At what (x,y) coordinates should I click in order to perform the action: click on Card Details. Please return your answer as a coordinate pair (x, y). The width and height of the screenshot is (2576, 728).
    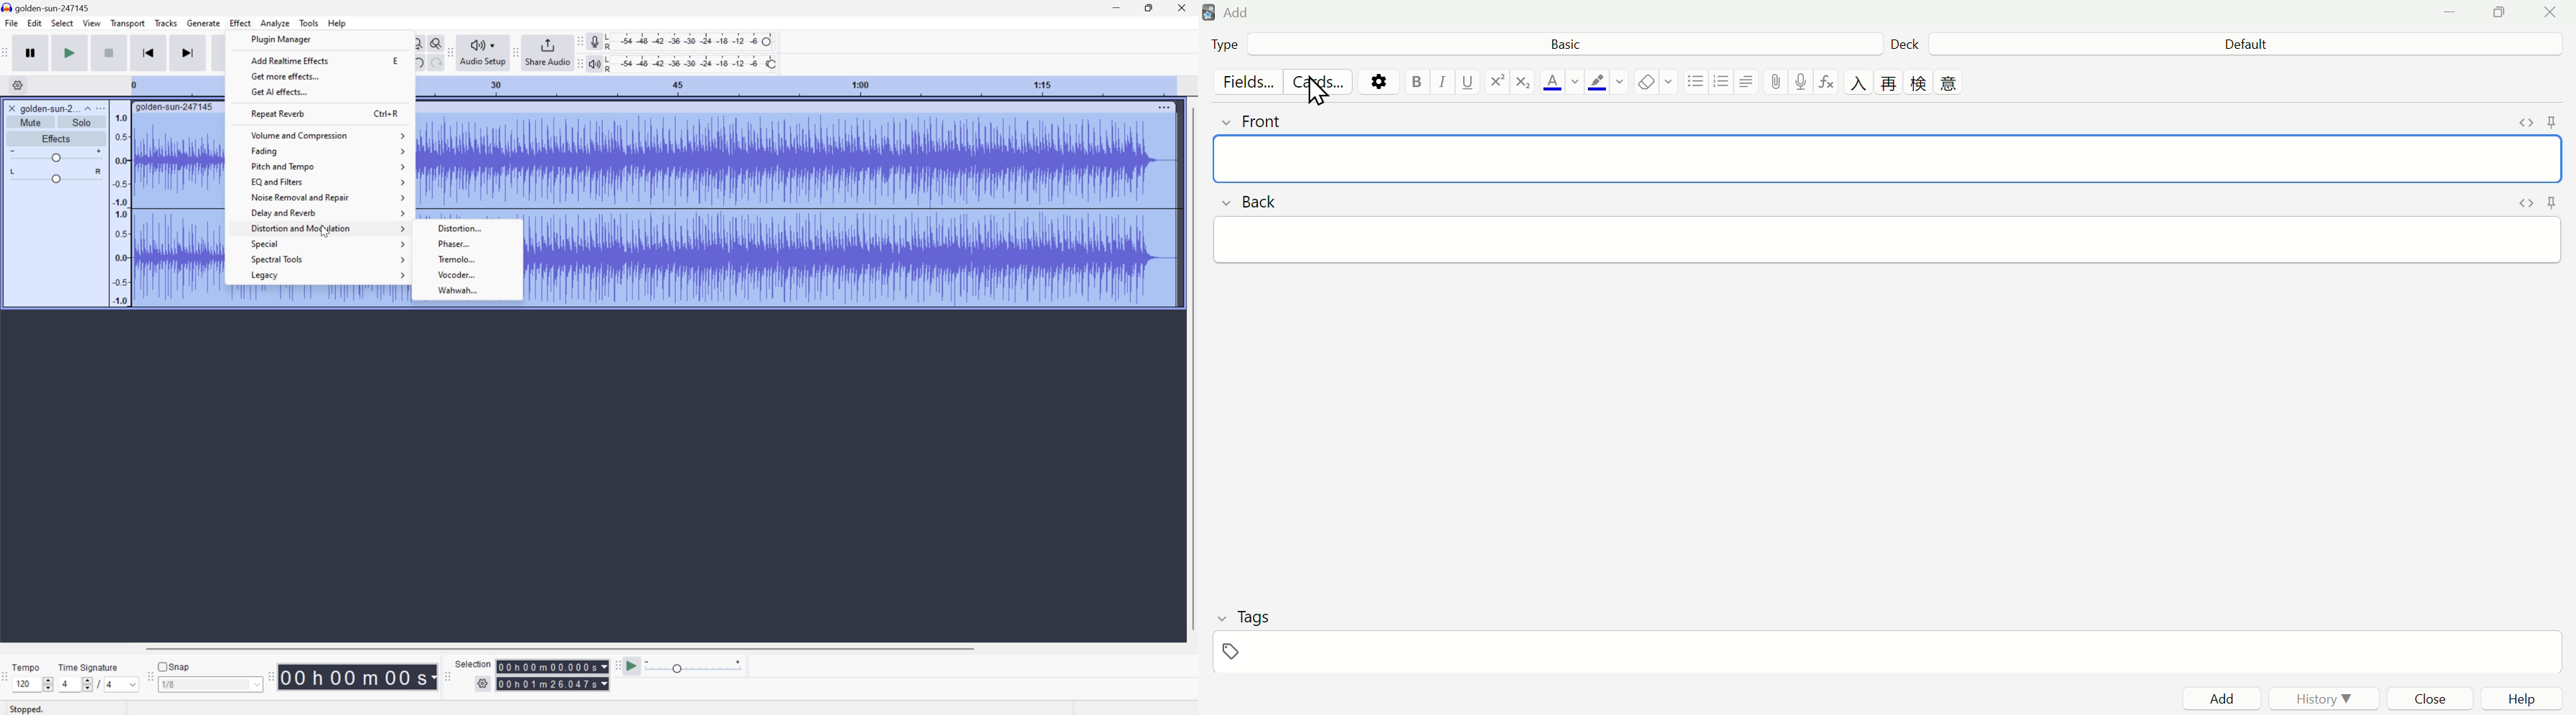
    Looking at the image, I should click on (1890, 182).